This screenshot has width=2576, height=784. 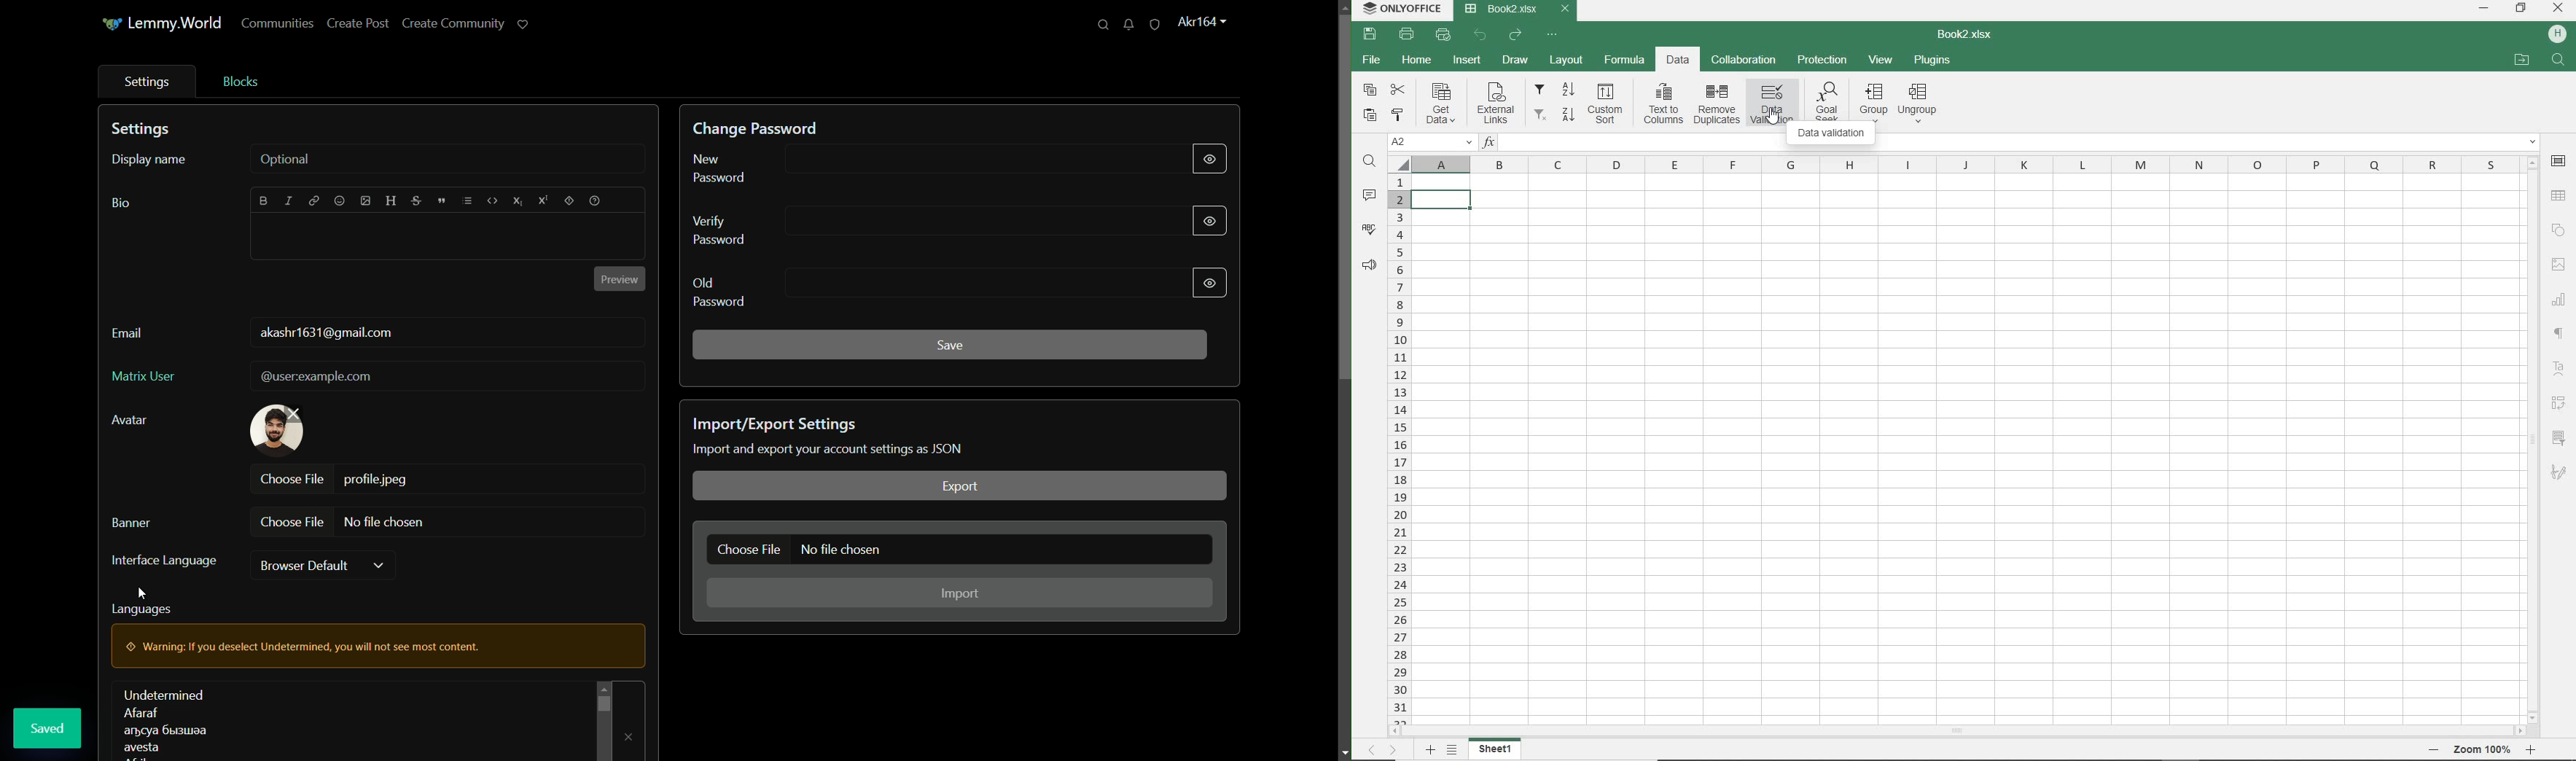 What do you see at coordinates (958, 486) in the screenshot?
I see `export` at bounding box center [958, 486].